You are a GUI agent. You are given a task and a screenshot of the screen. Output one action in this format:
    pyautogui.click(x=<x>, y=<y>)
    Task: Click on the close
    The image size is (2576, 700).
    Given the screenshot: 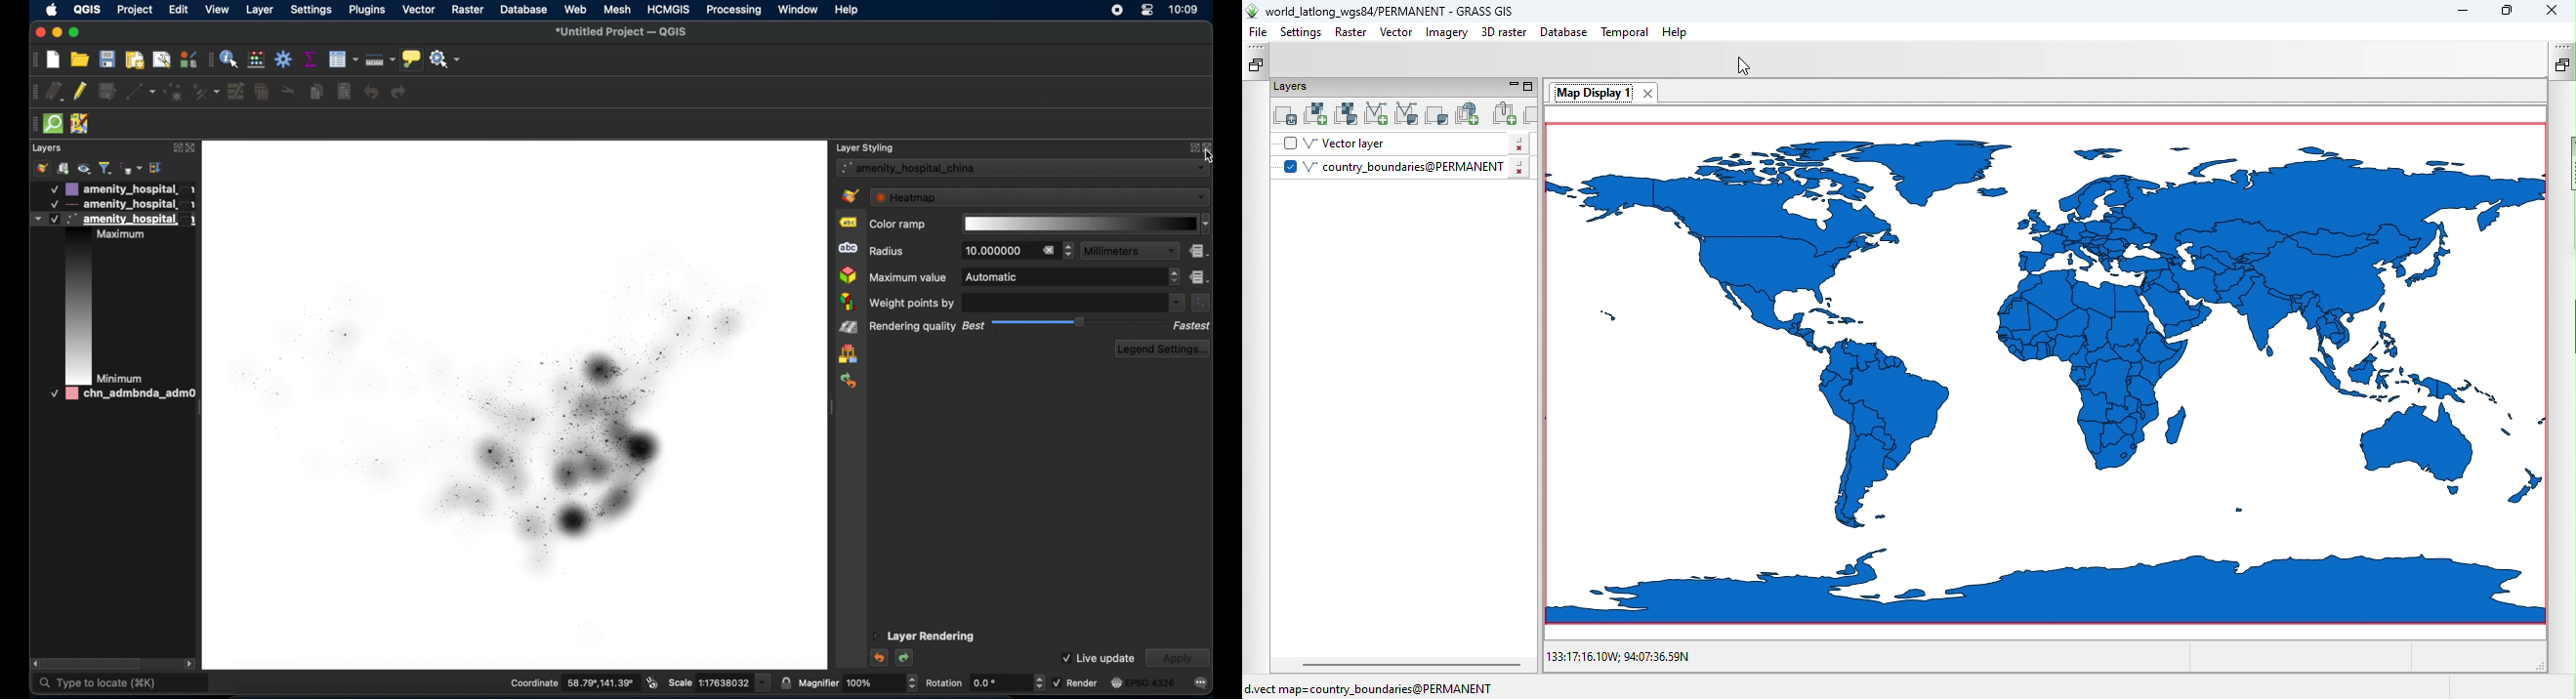 What is the action you would take?
    pyautogui.click(x=39, y=33)
    